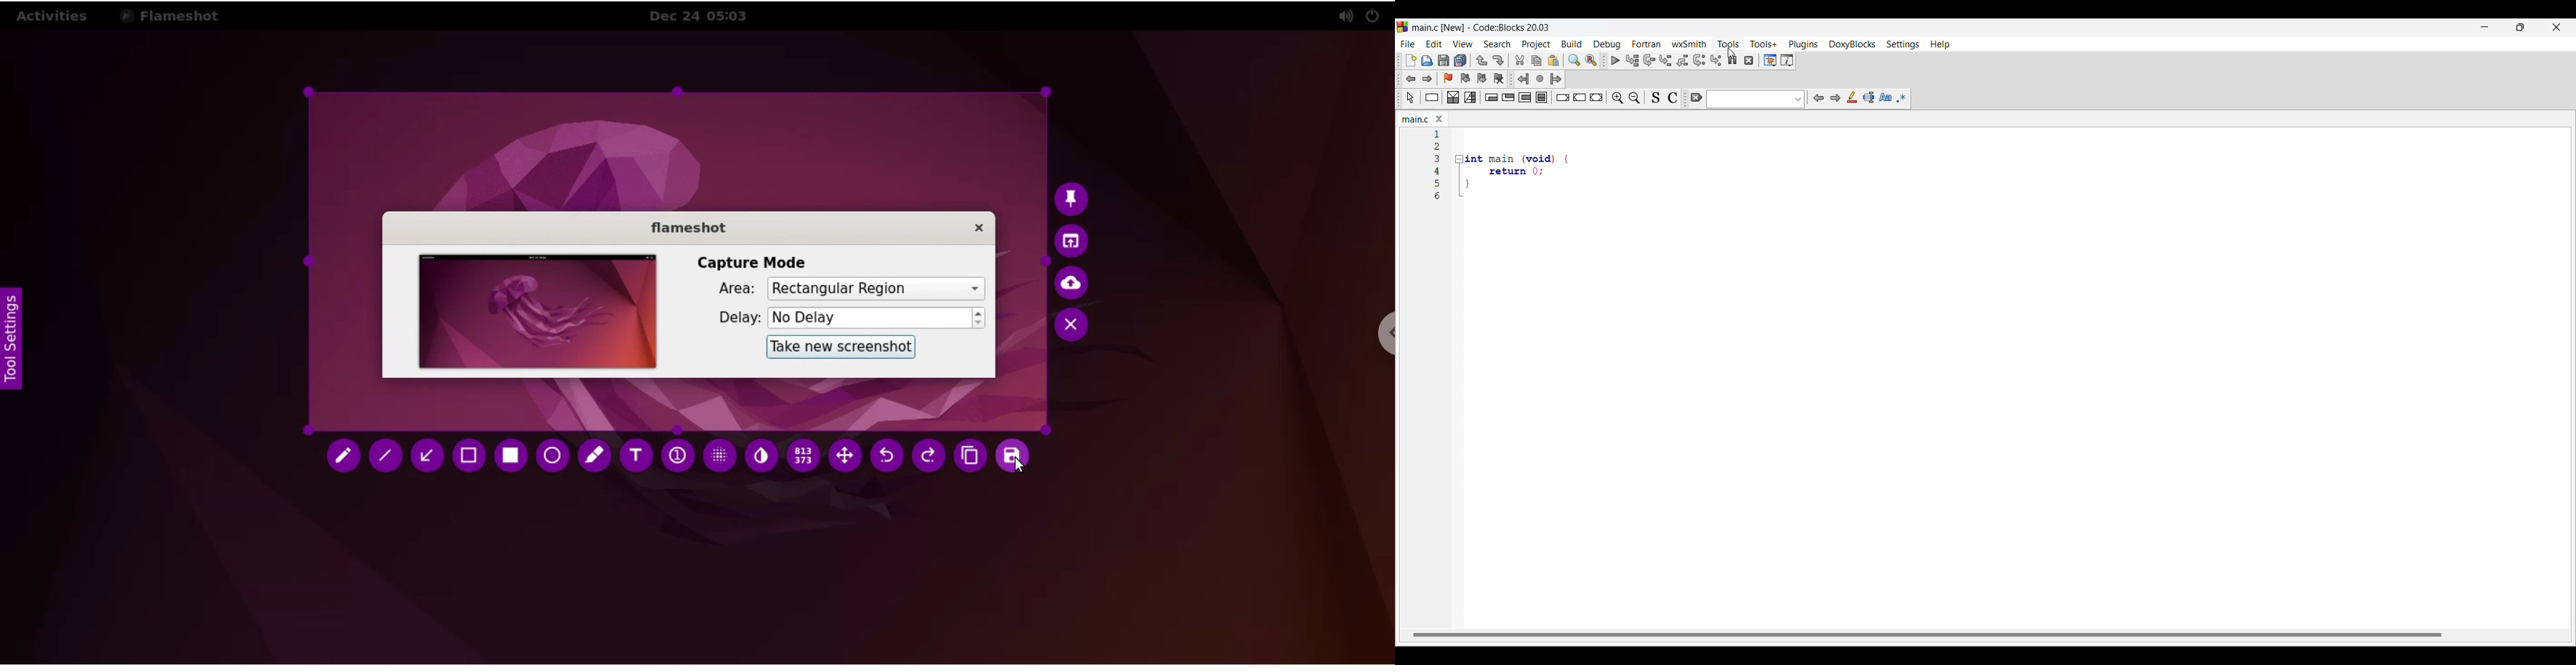 The width and height of the screenshot is (2576, 672). I want to click on Use regex, so click(1902, 98).